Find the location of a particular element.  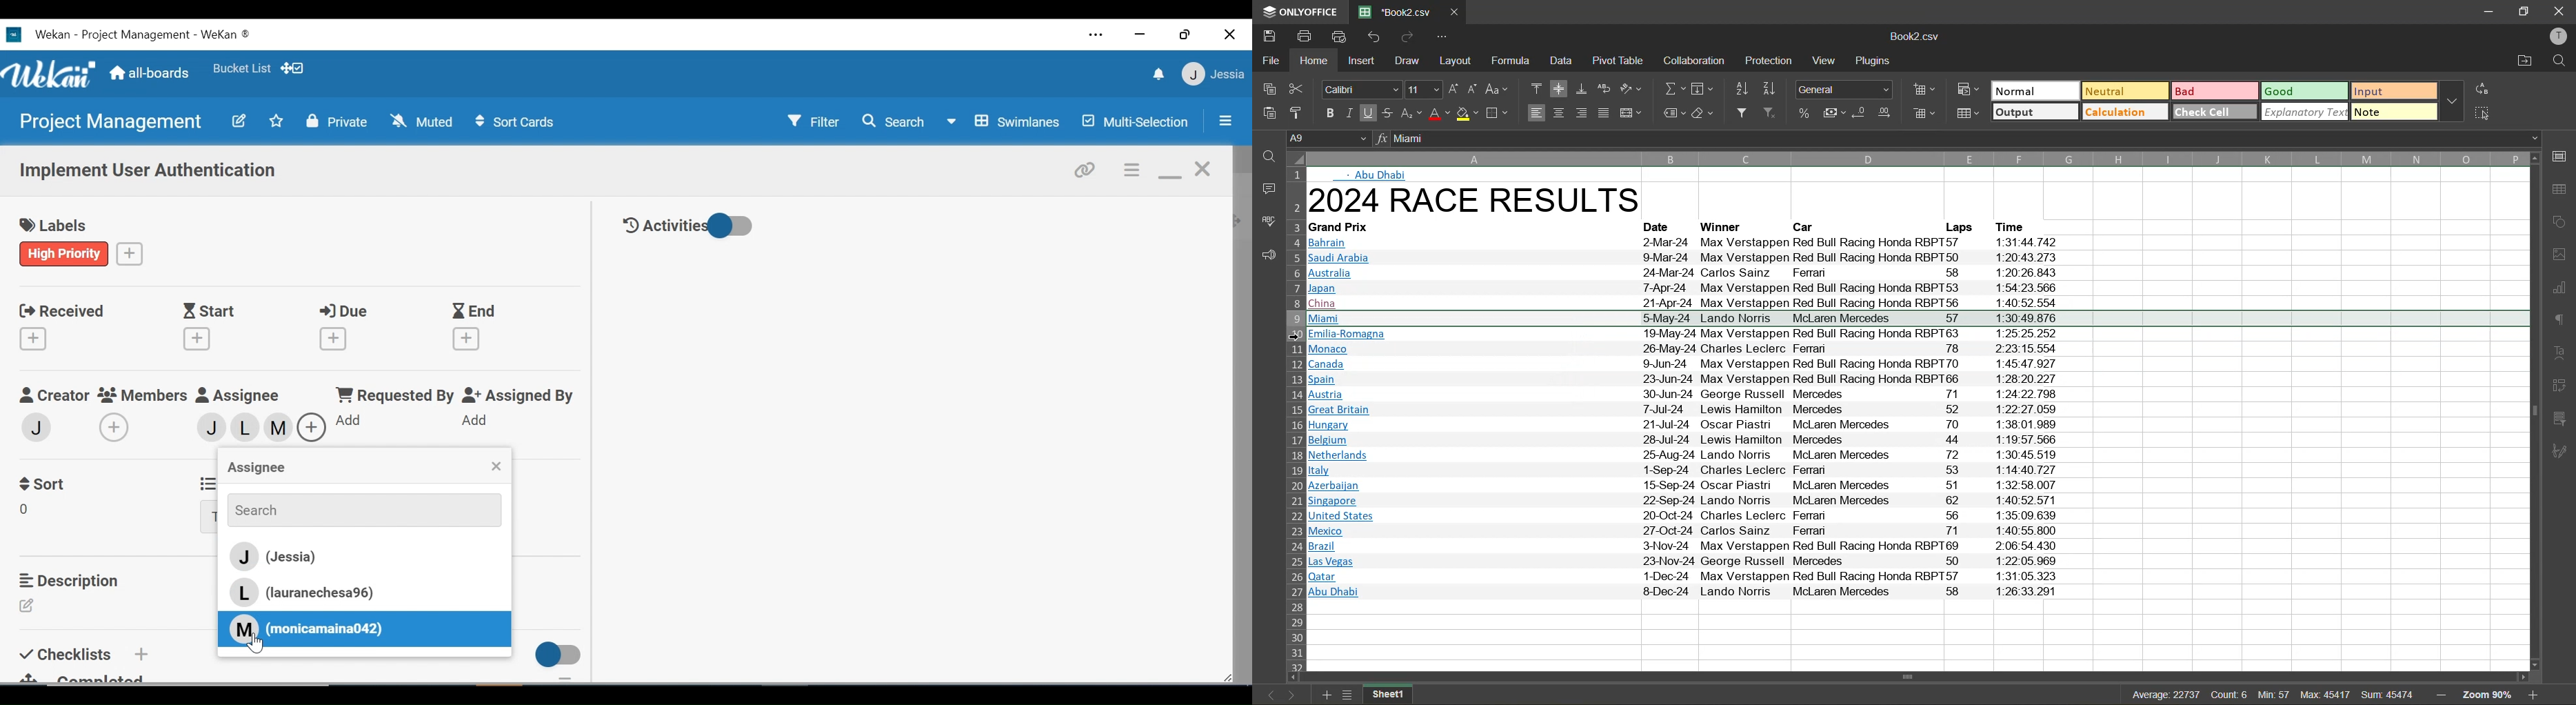

italic is located at coordinates (1349, 113).